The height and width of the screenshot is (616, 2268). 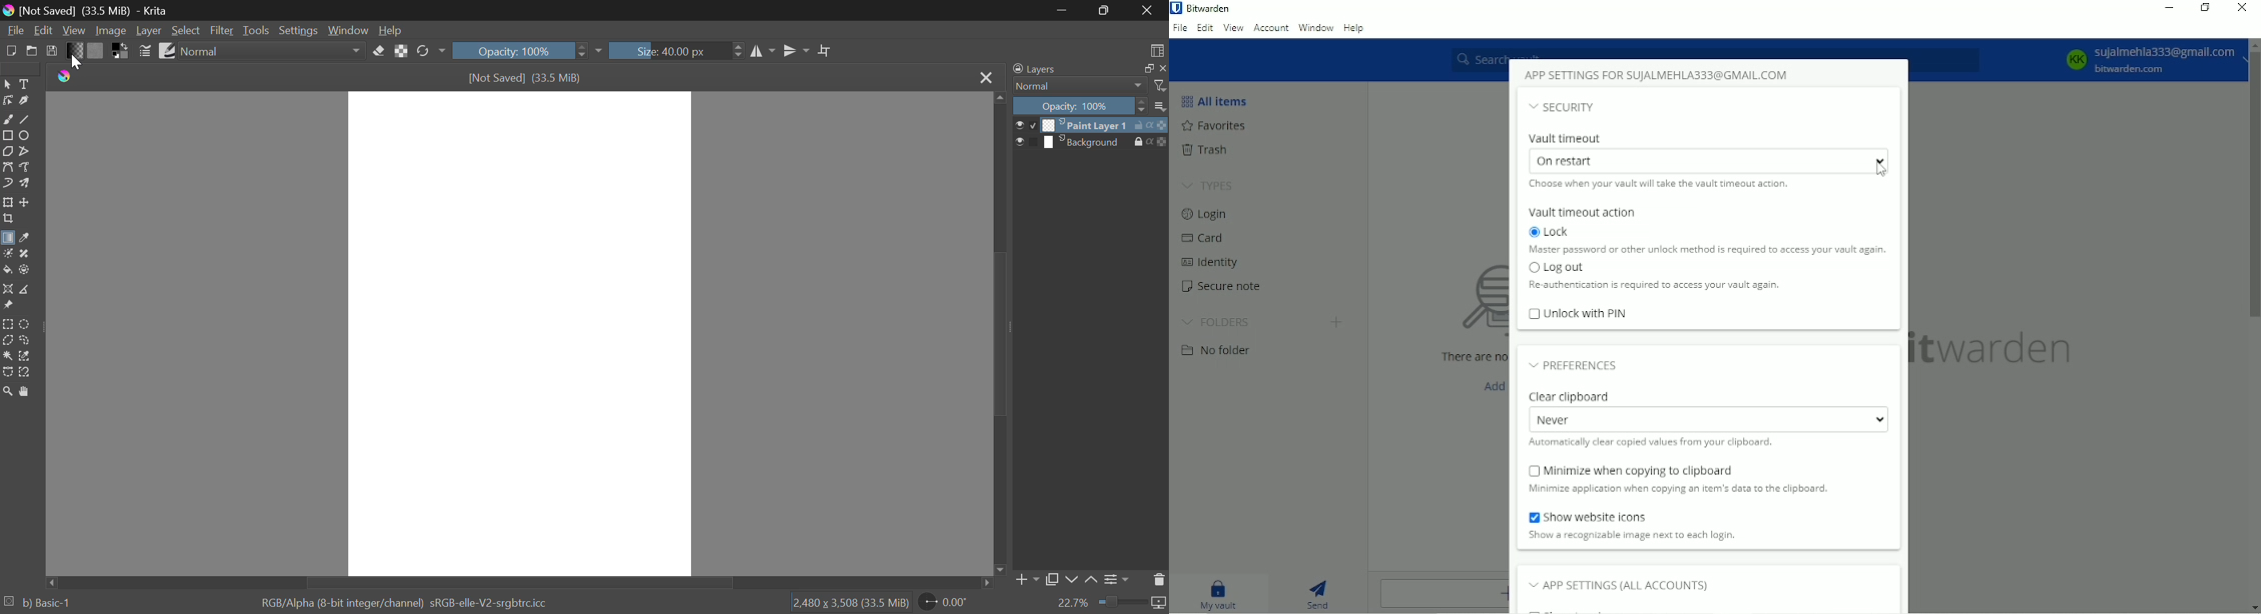 I want to click on Polygon Selection, so click(x=7, y=341).